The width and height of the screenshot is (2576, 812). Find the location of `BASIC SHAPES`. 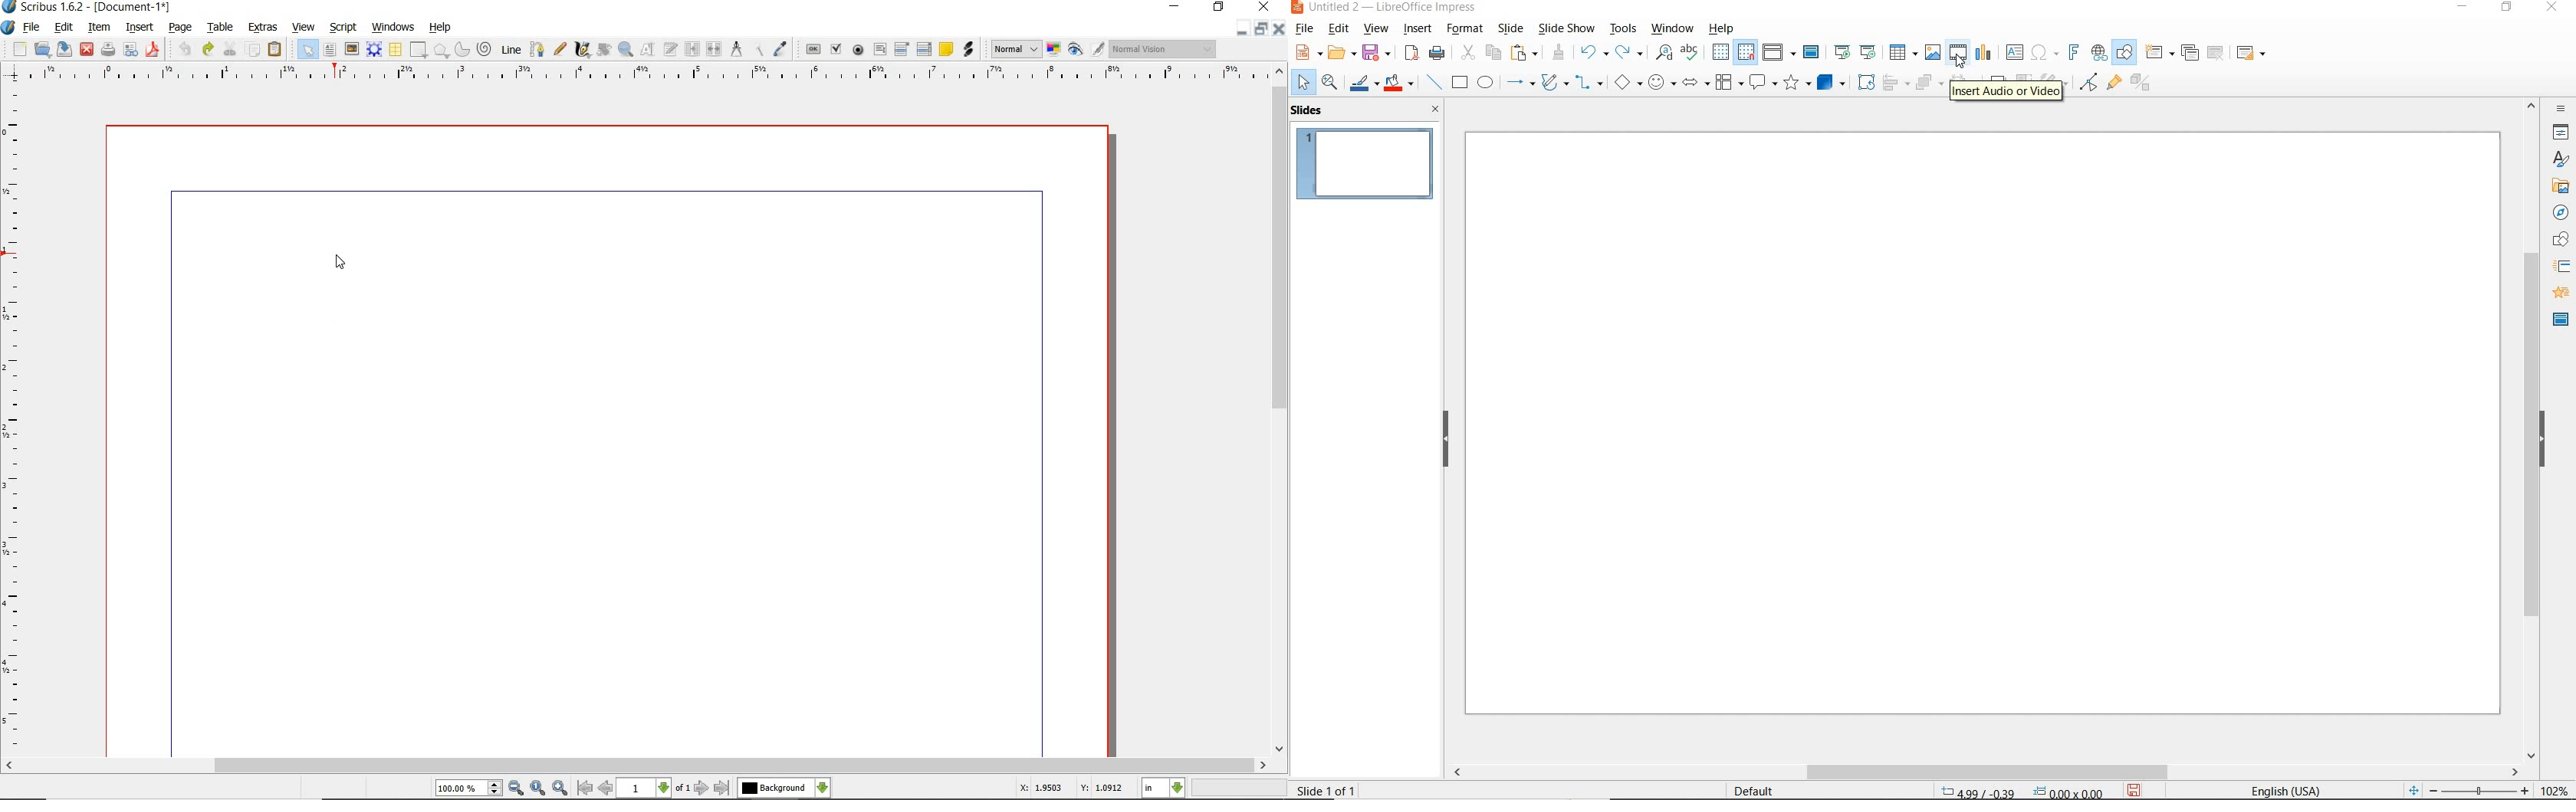

BASIC SHAPES is located at coordinates (1628, 81).